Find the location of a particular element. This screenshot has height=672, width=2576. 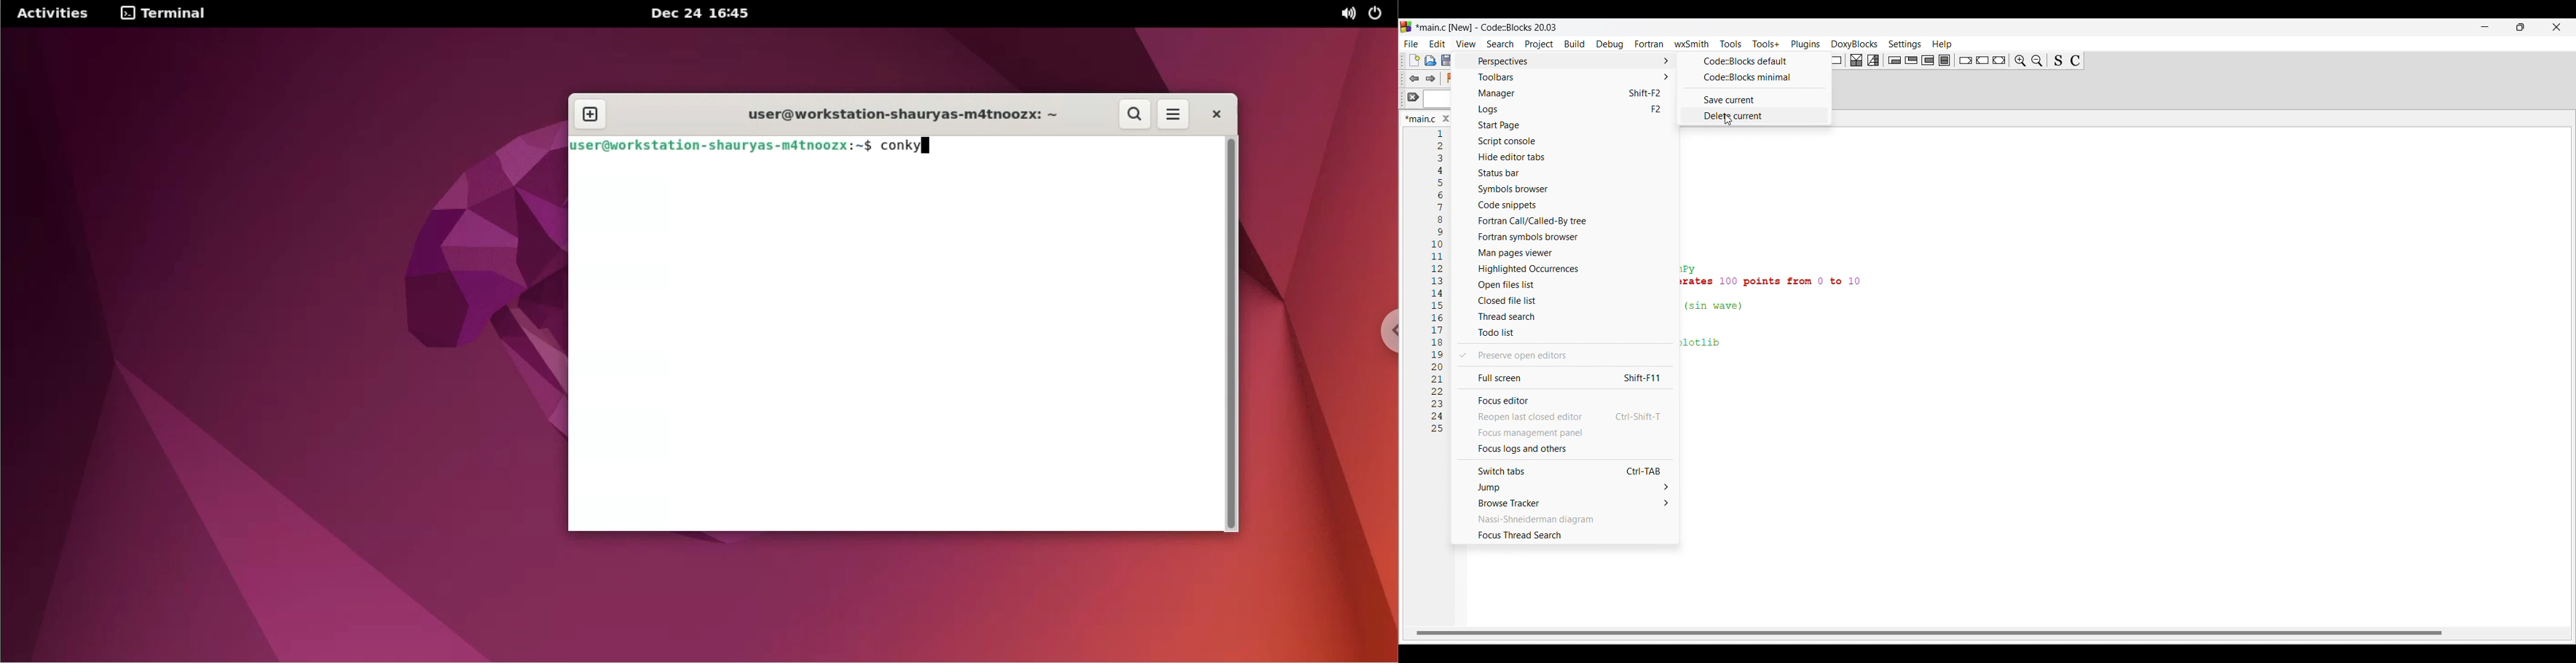

Jump back is located at coordinates (1413, 79).